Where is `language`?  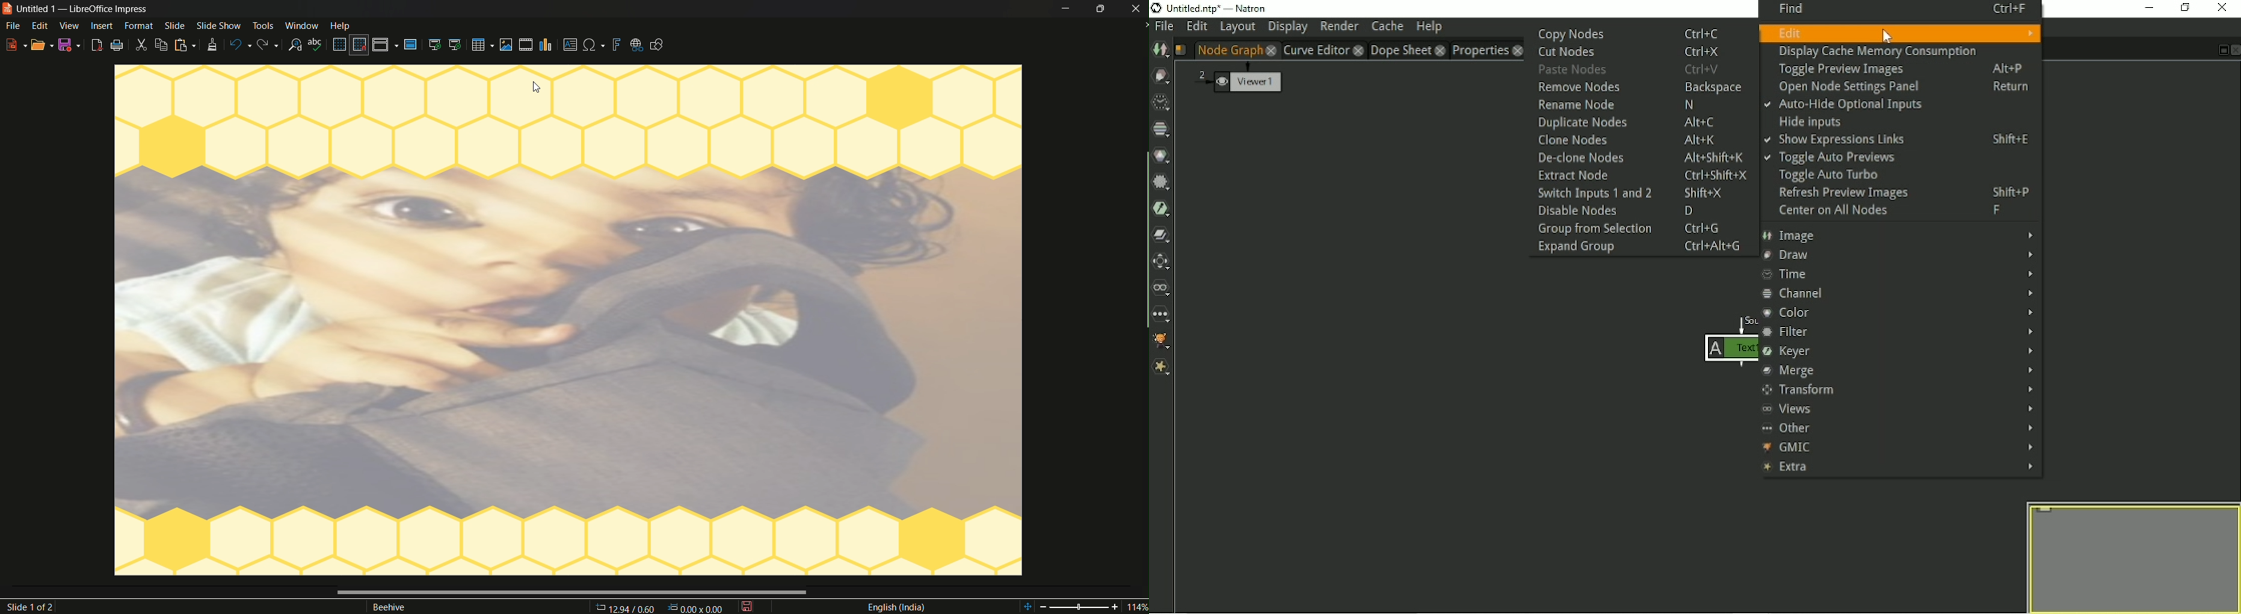
language is located at coordinates (896, 607).